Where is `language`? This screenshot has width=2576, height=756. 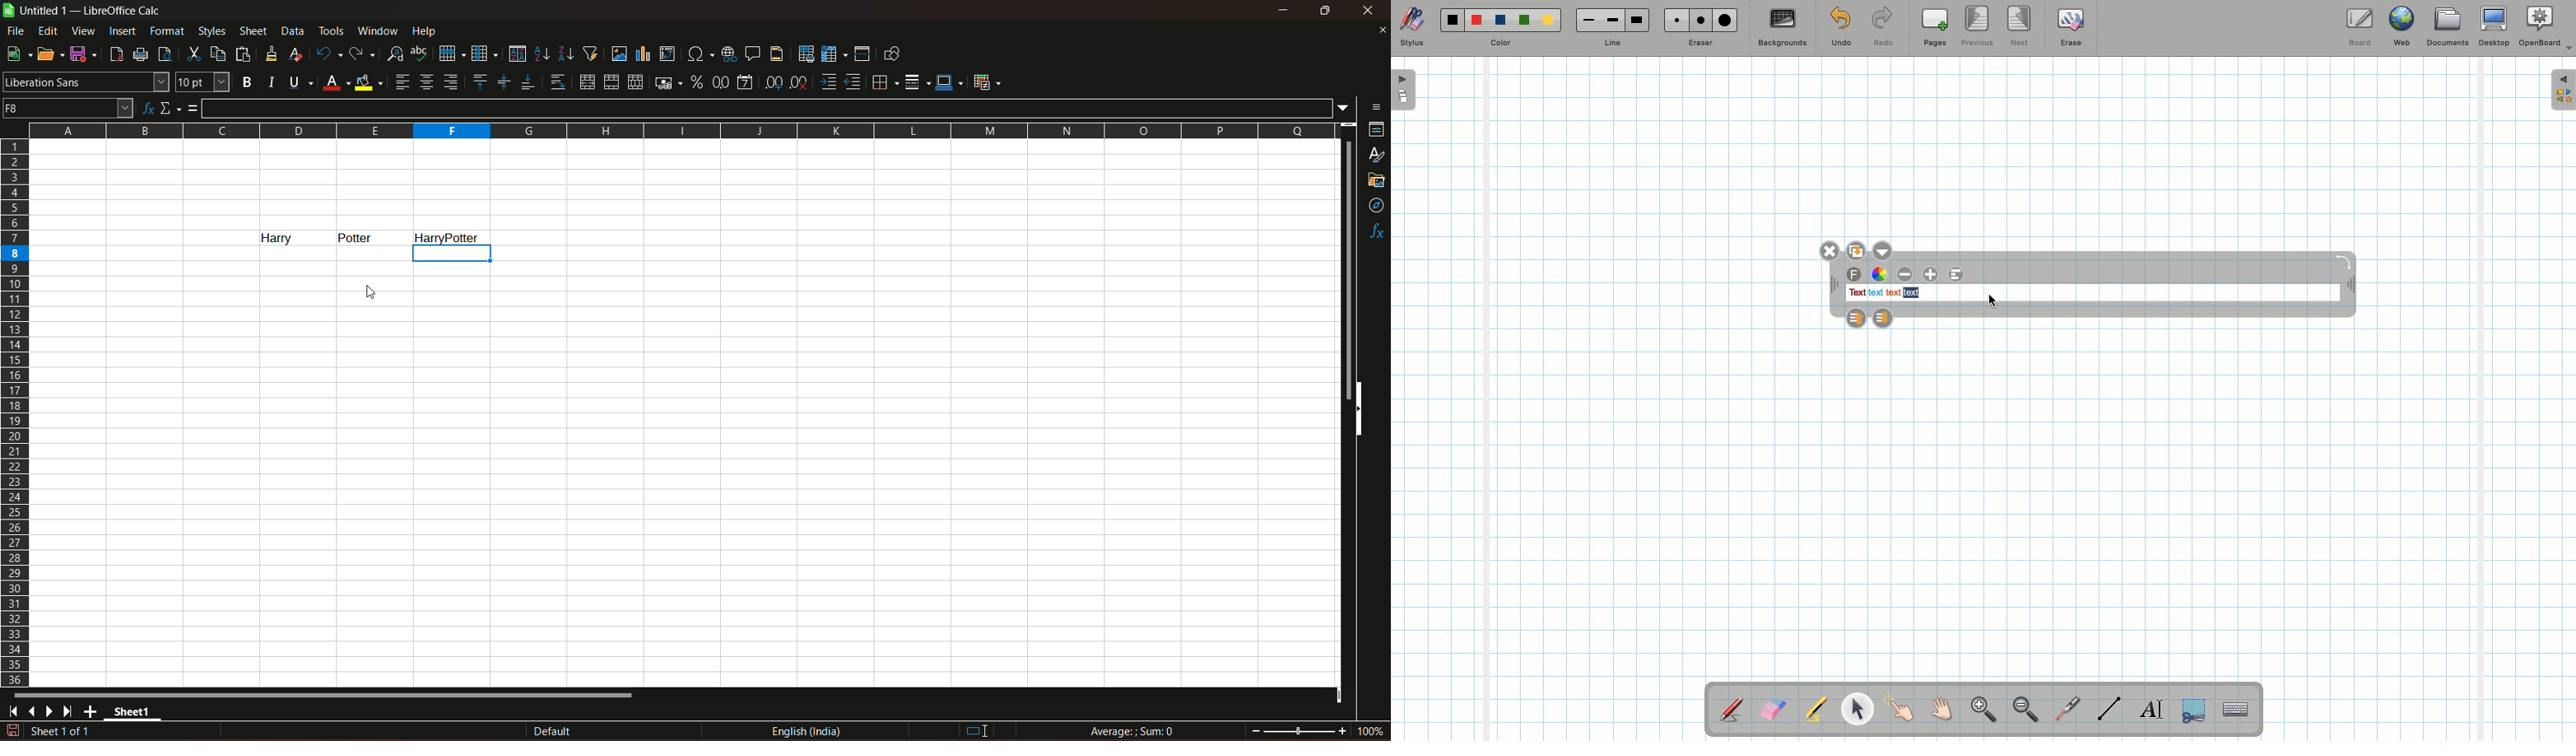
language is located at coordinates (810, 732).